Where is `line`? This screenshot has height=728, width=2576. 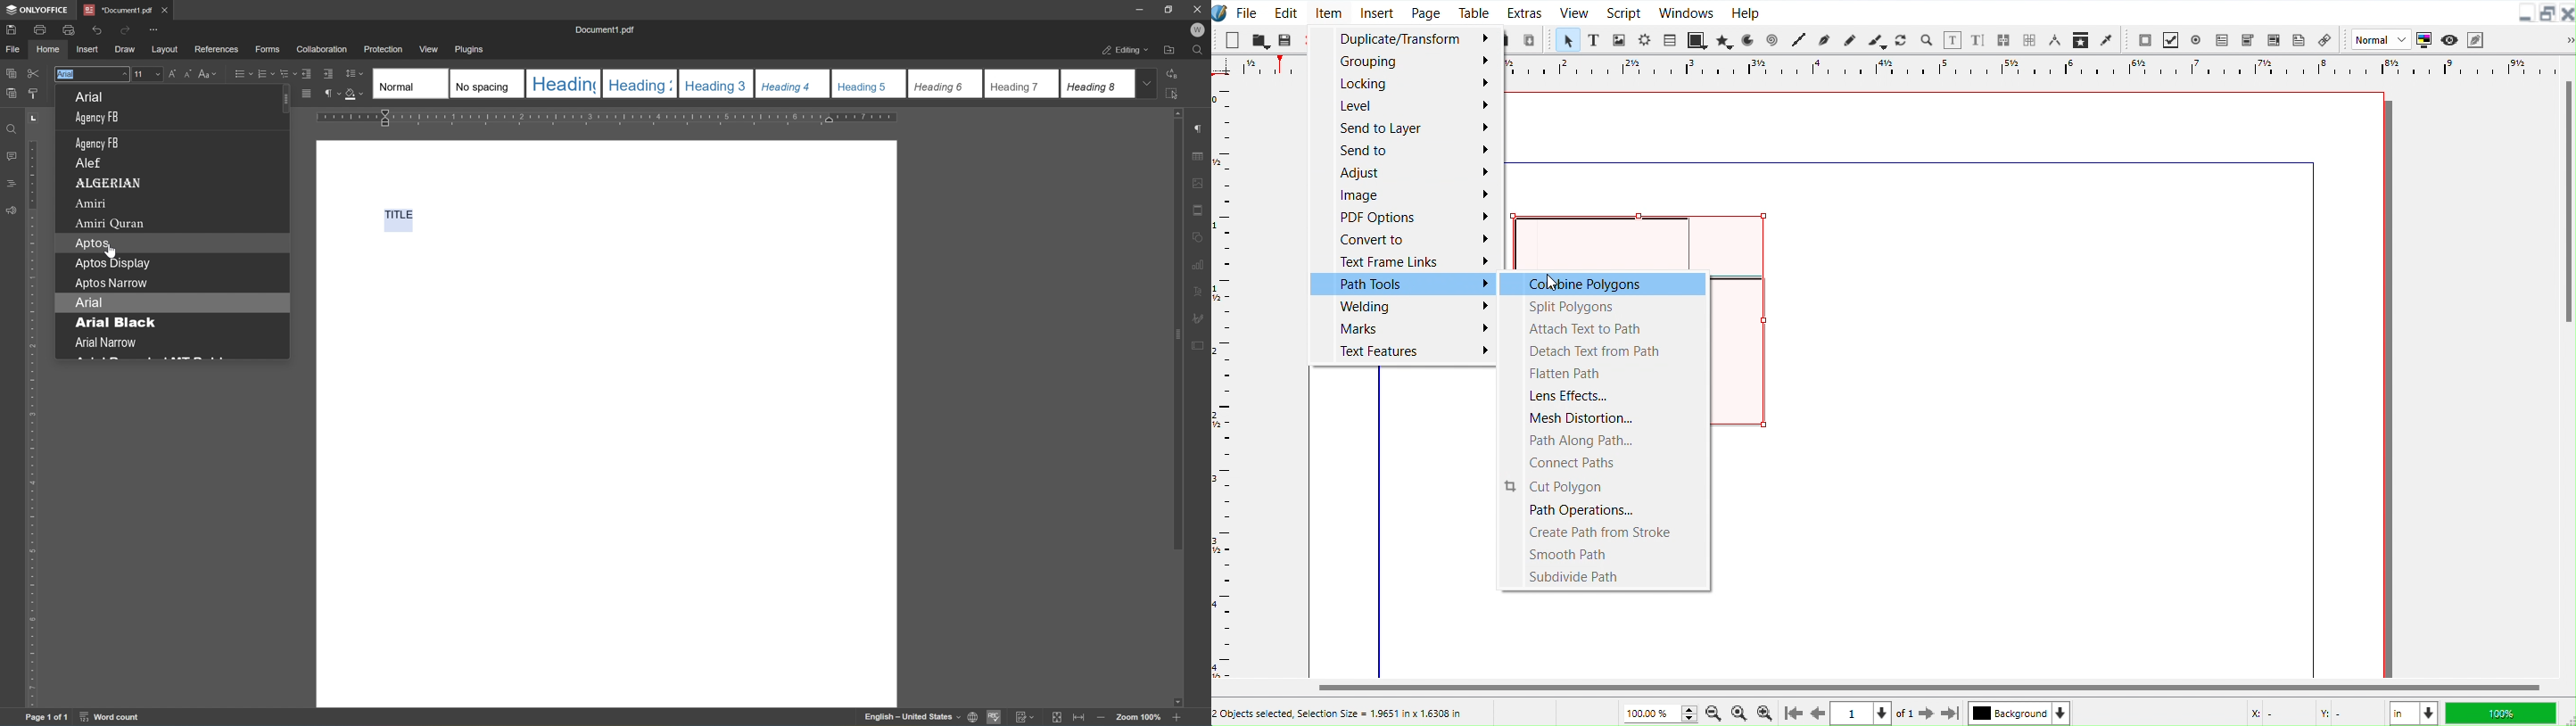
line is located at coordinates (2313, 425).